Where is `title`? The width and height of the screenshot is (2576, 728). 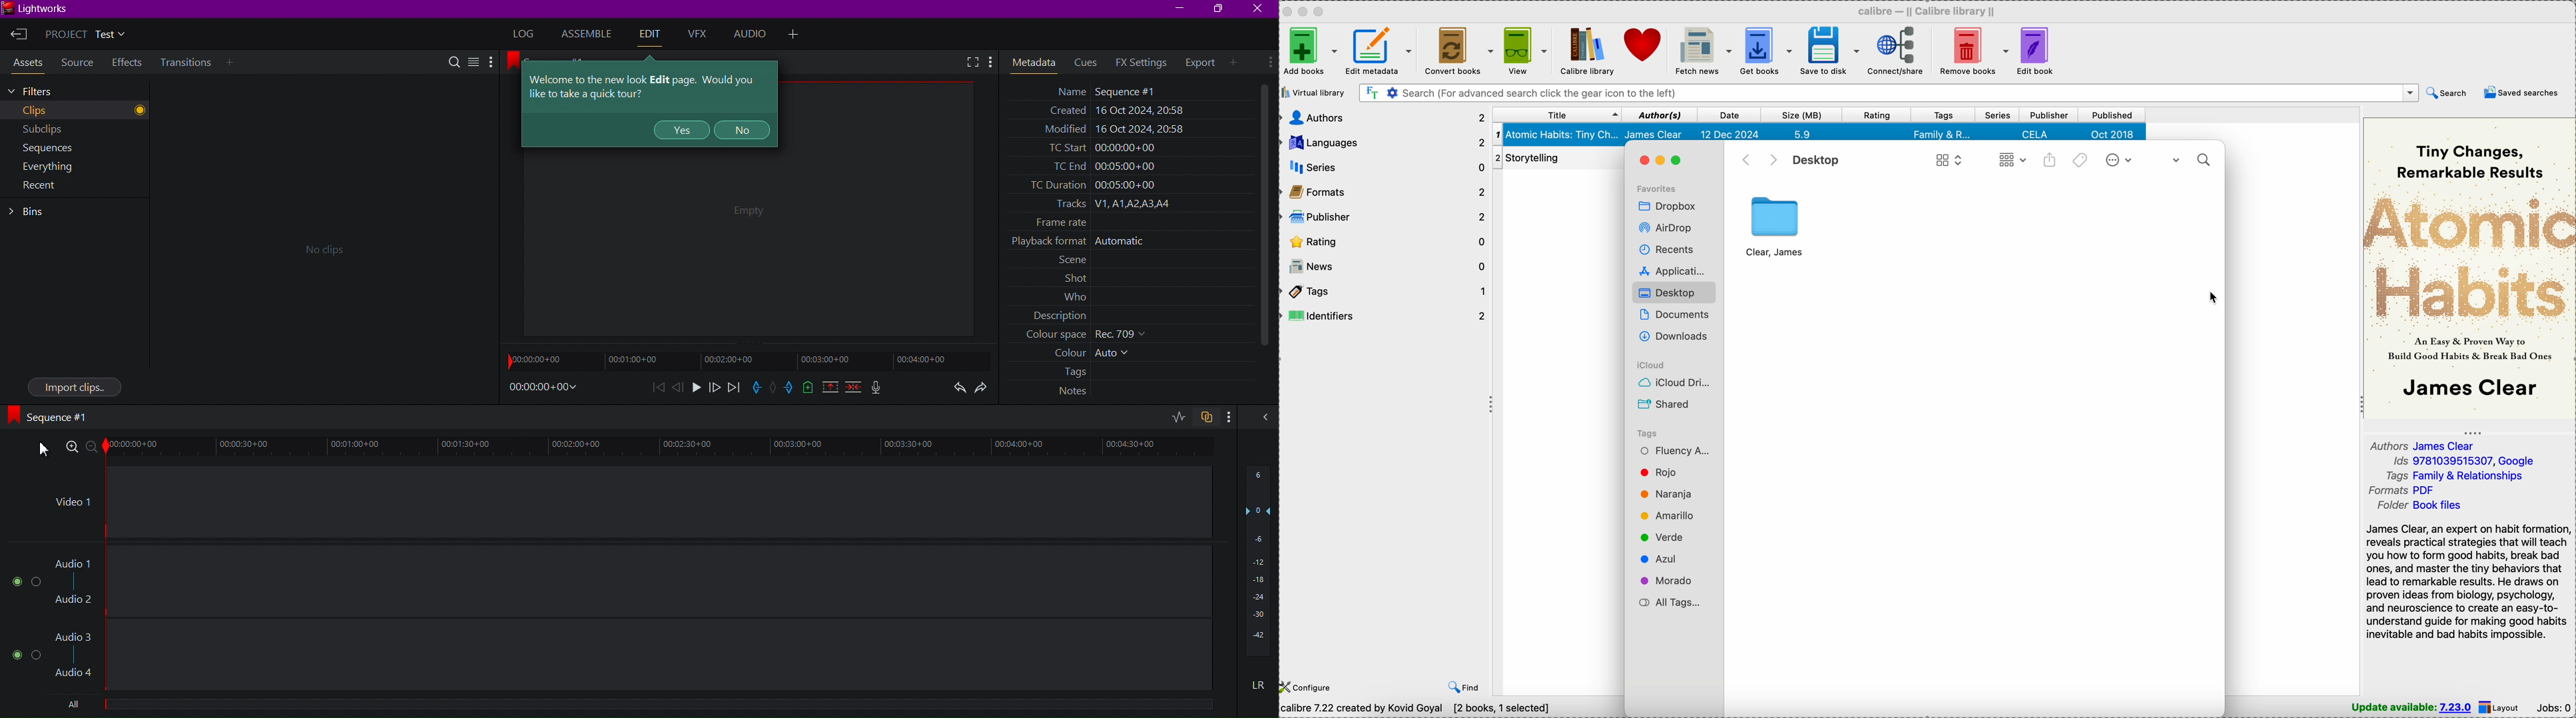
title is located at coordinates (1555, 115).